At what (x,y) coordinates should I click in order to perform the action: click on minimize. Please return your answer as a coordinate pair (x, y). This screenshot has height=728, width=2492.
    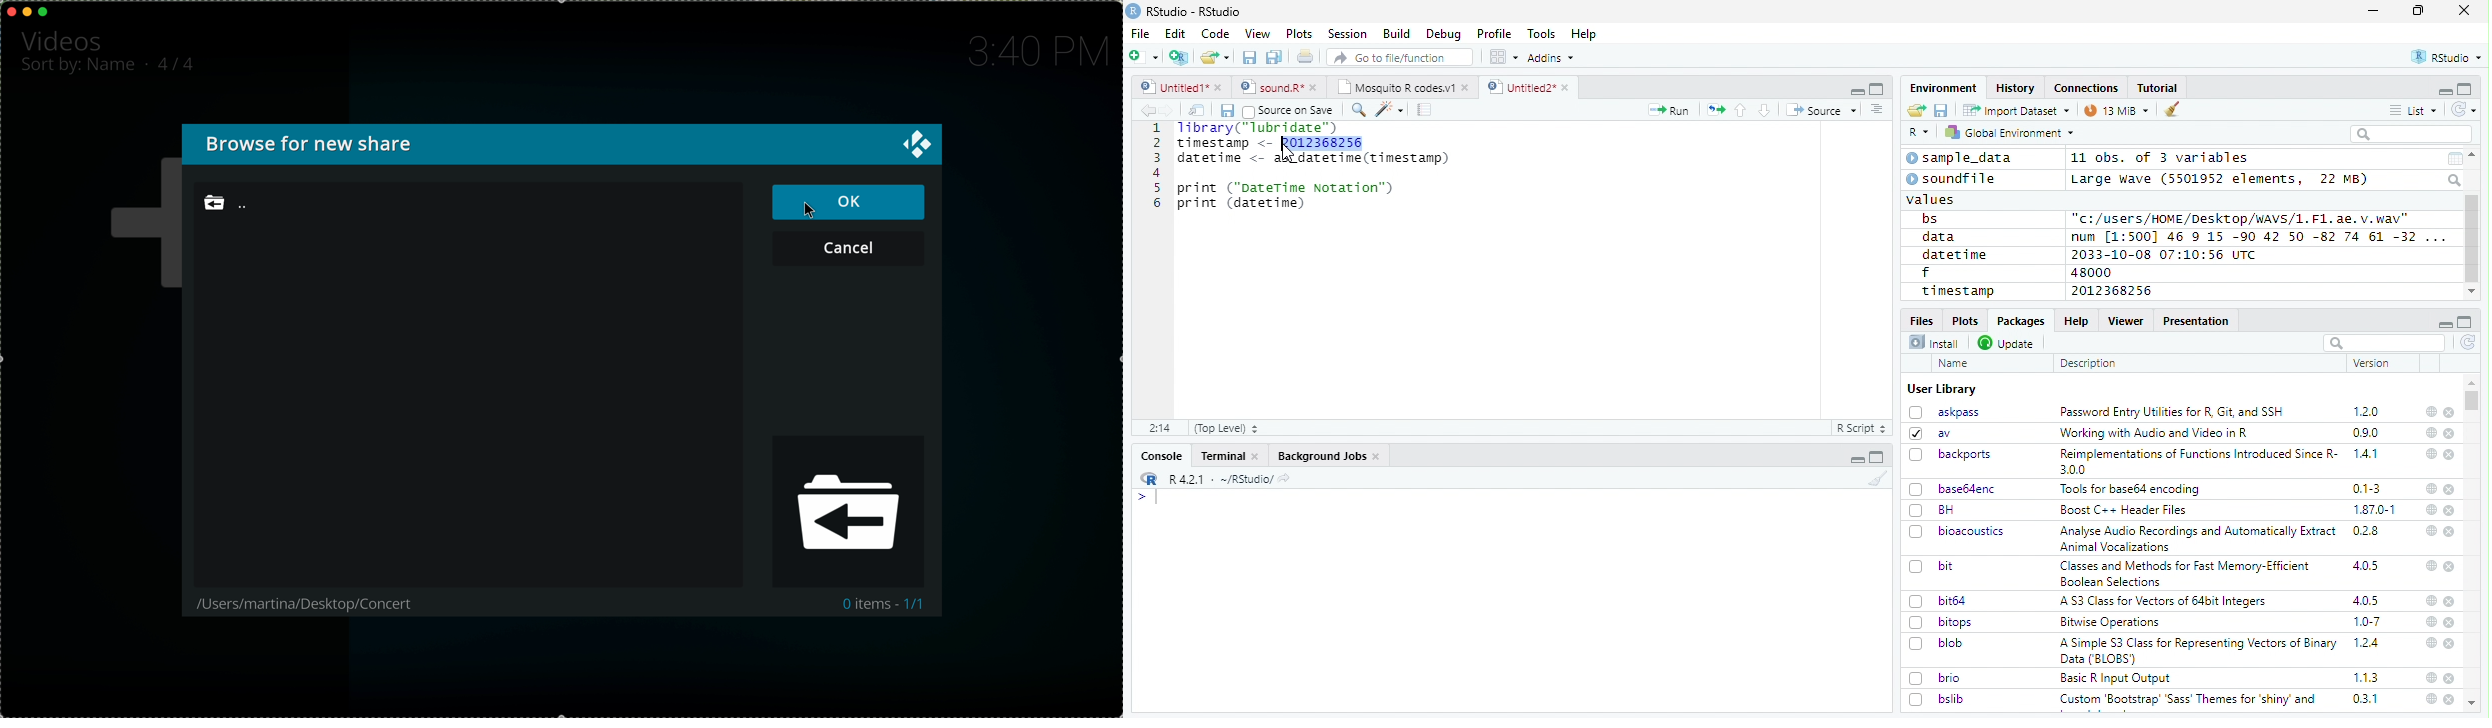
    Looking at the image, I should click on (2444, 90).